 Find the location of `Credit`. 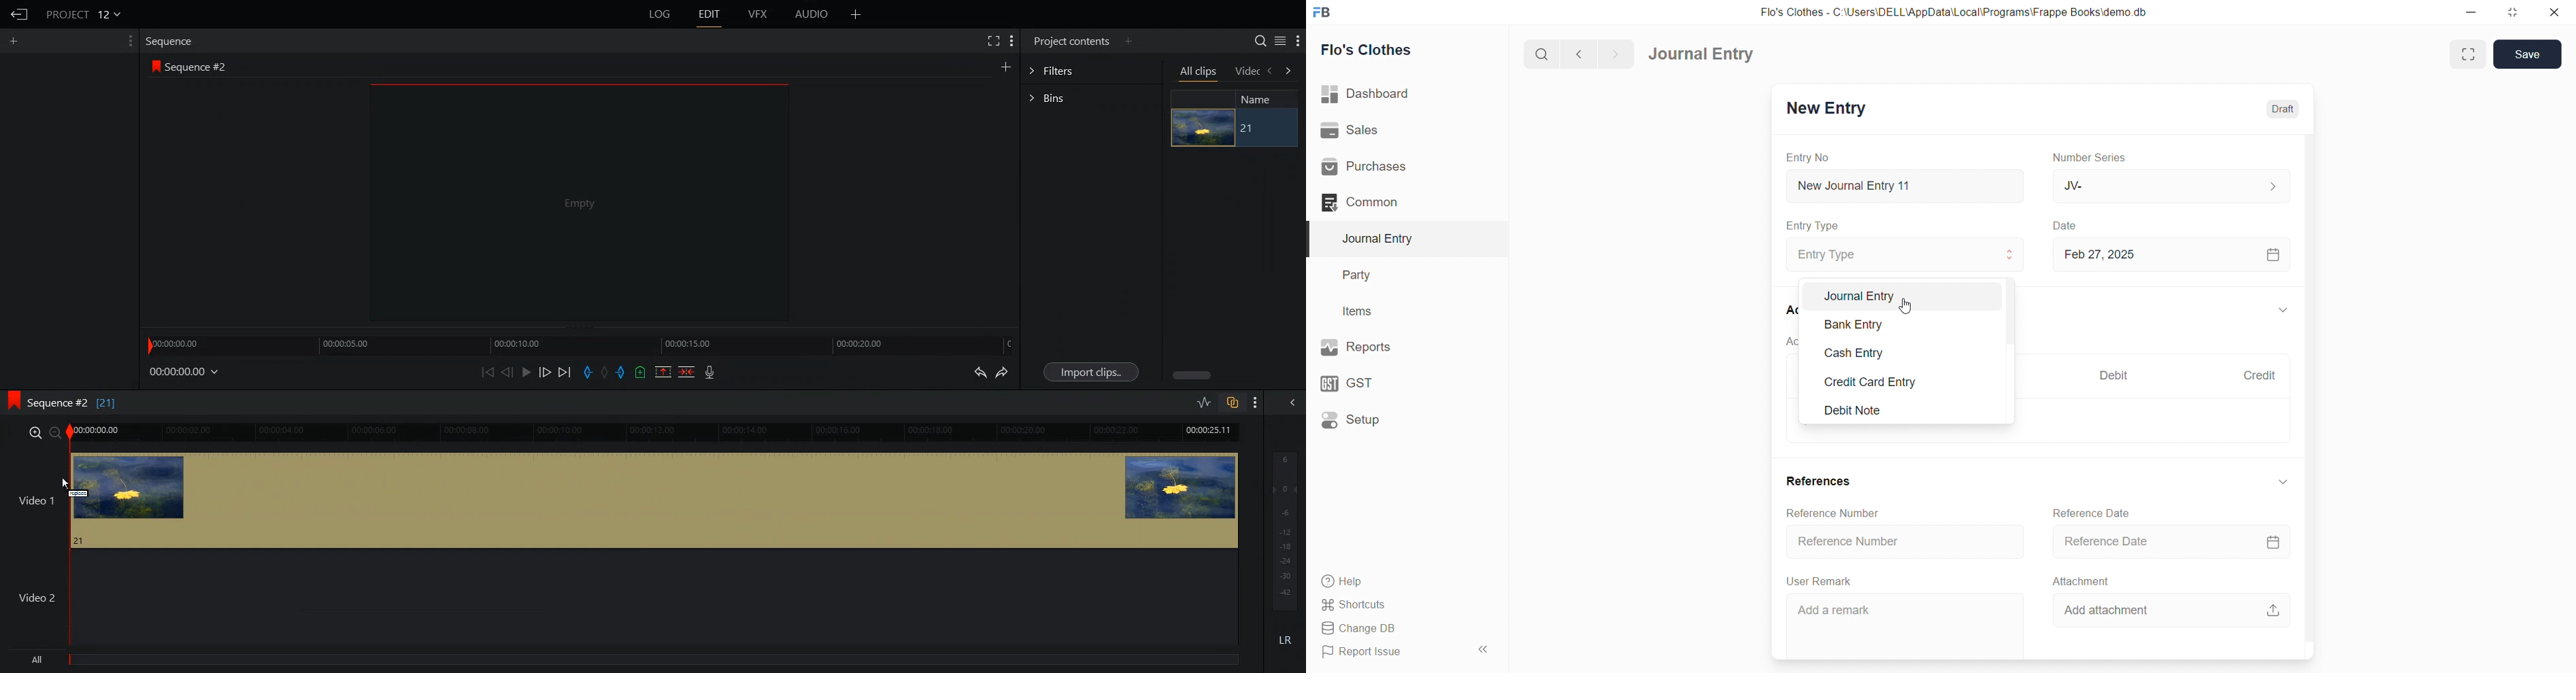

Credit is located at coordinates (2261, 376).